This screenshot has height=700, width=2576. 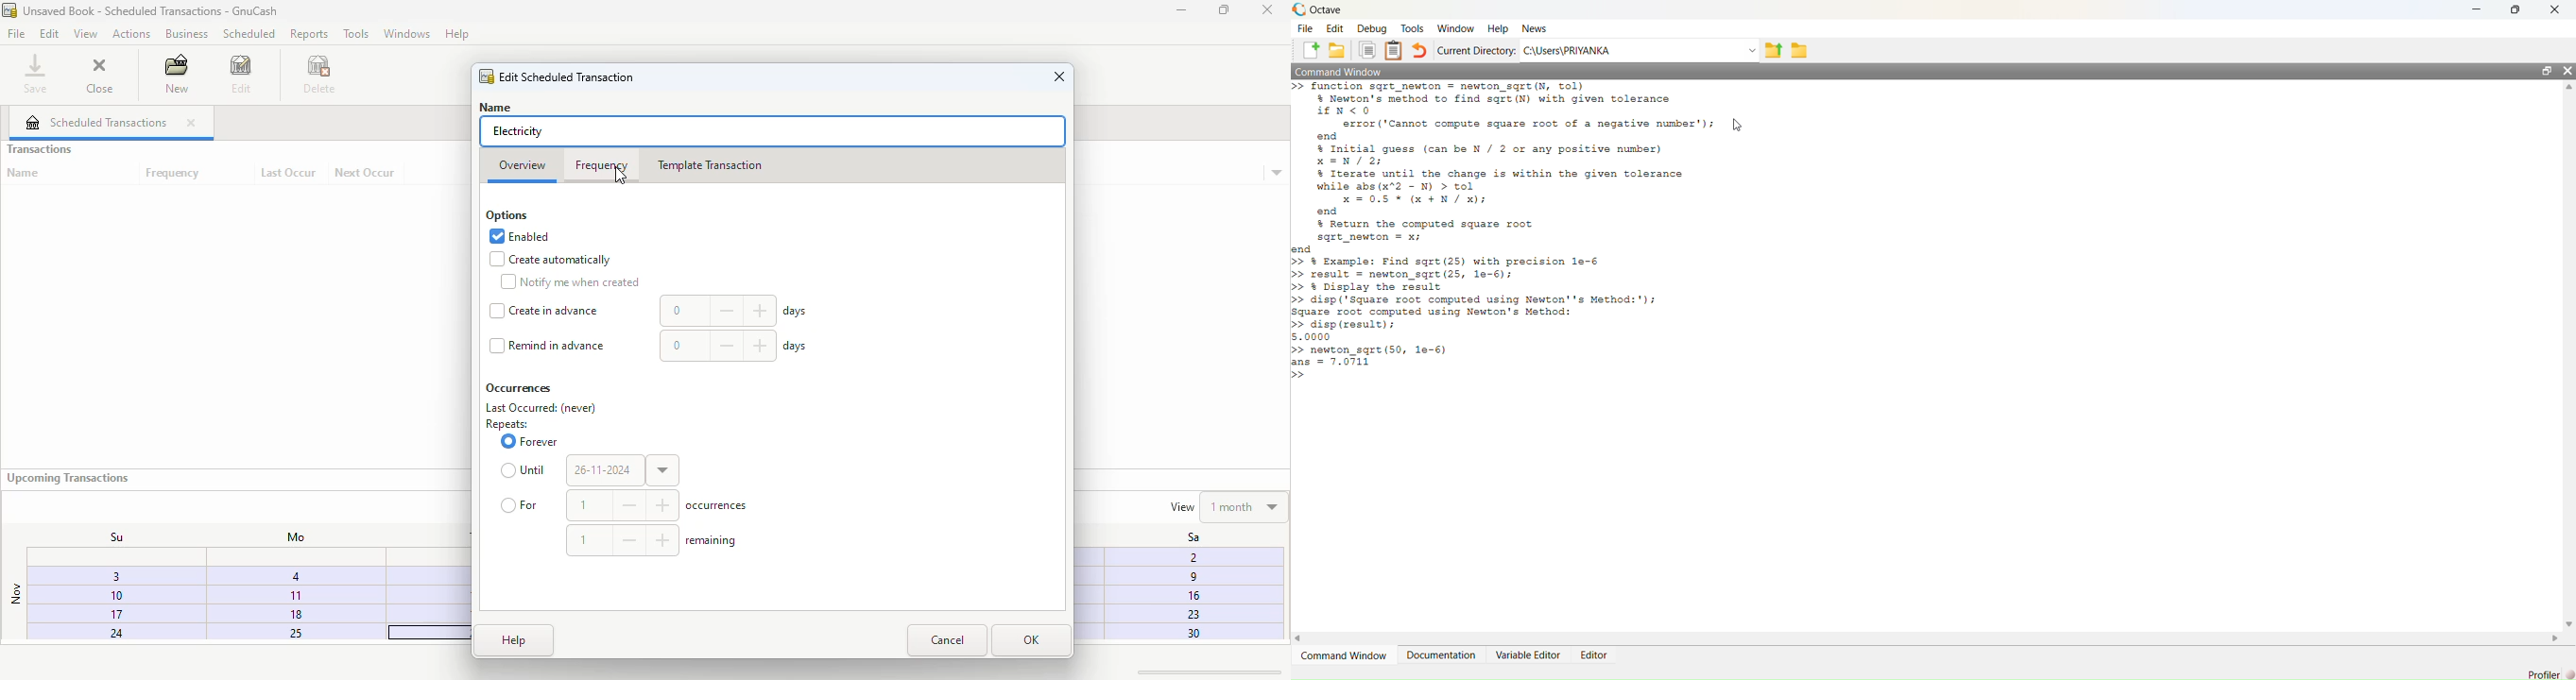 I want to click on Down, so click(x=2569, y=624).